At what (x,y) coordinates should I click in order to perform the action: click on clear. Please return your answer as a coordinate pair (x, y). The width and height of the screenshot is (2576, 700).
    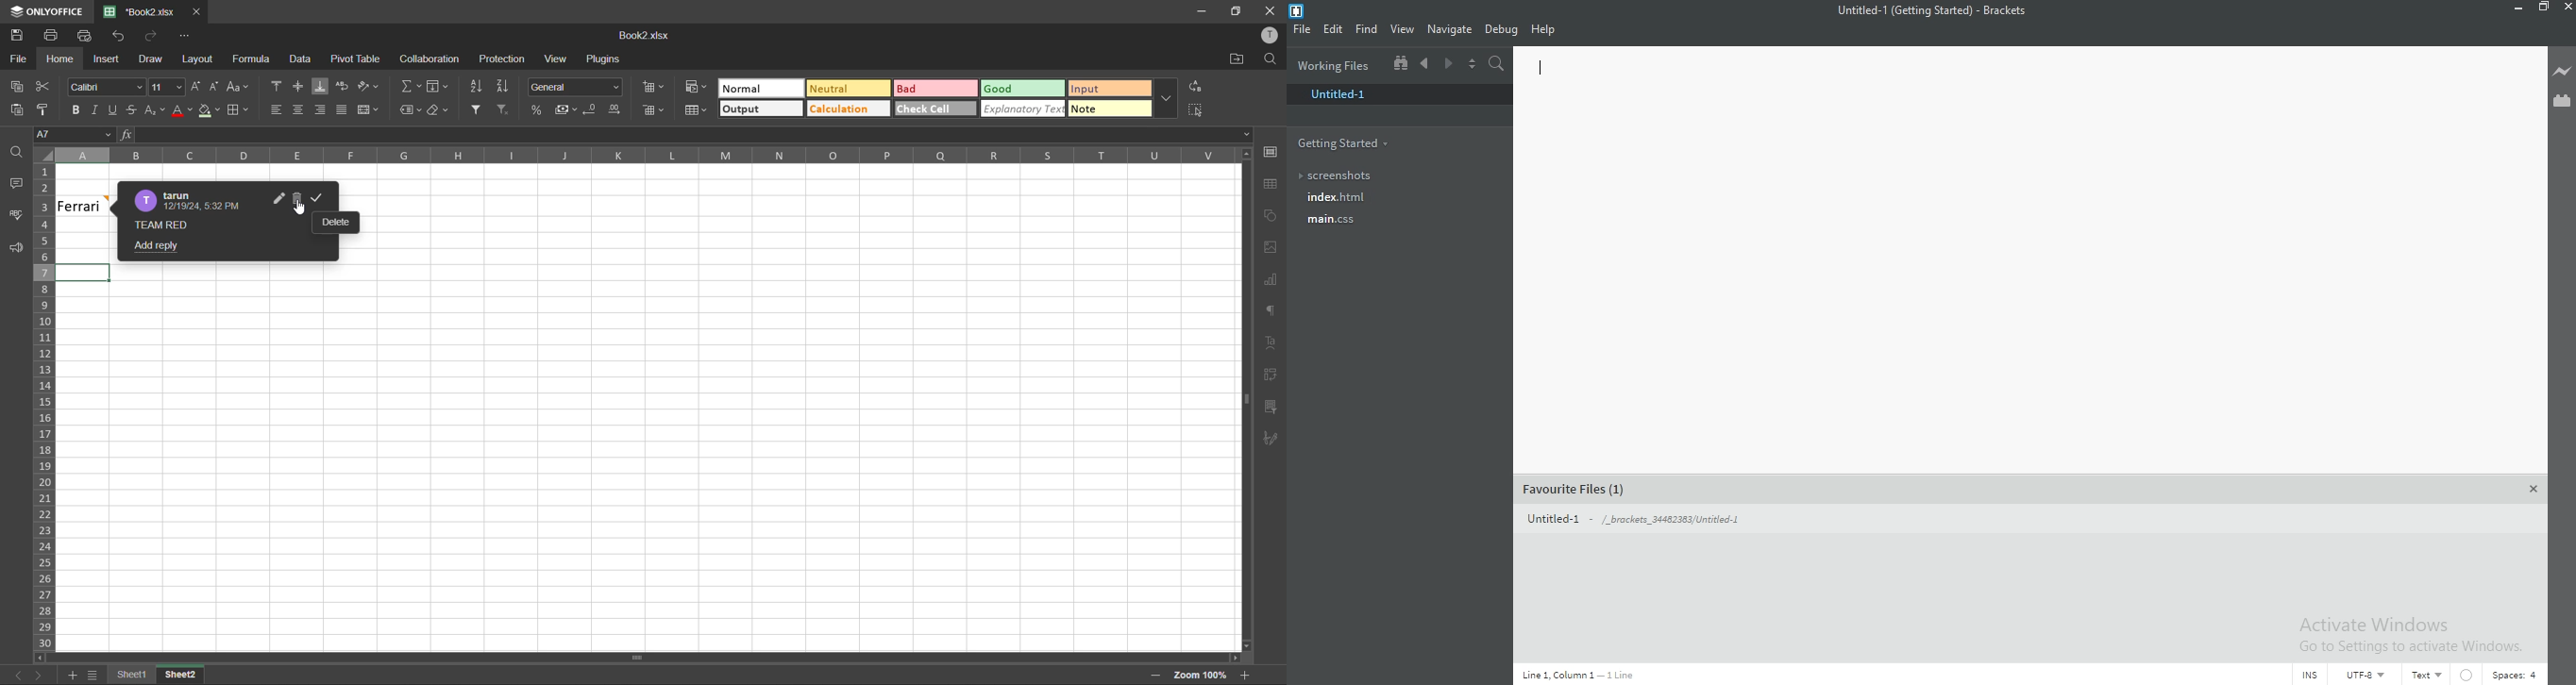
    Looking at the image, I should click on (443, 111).